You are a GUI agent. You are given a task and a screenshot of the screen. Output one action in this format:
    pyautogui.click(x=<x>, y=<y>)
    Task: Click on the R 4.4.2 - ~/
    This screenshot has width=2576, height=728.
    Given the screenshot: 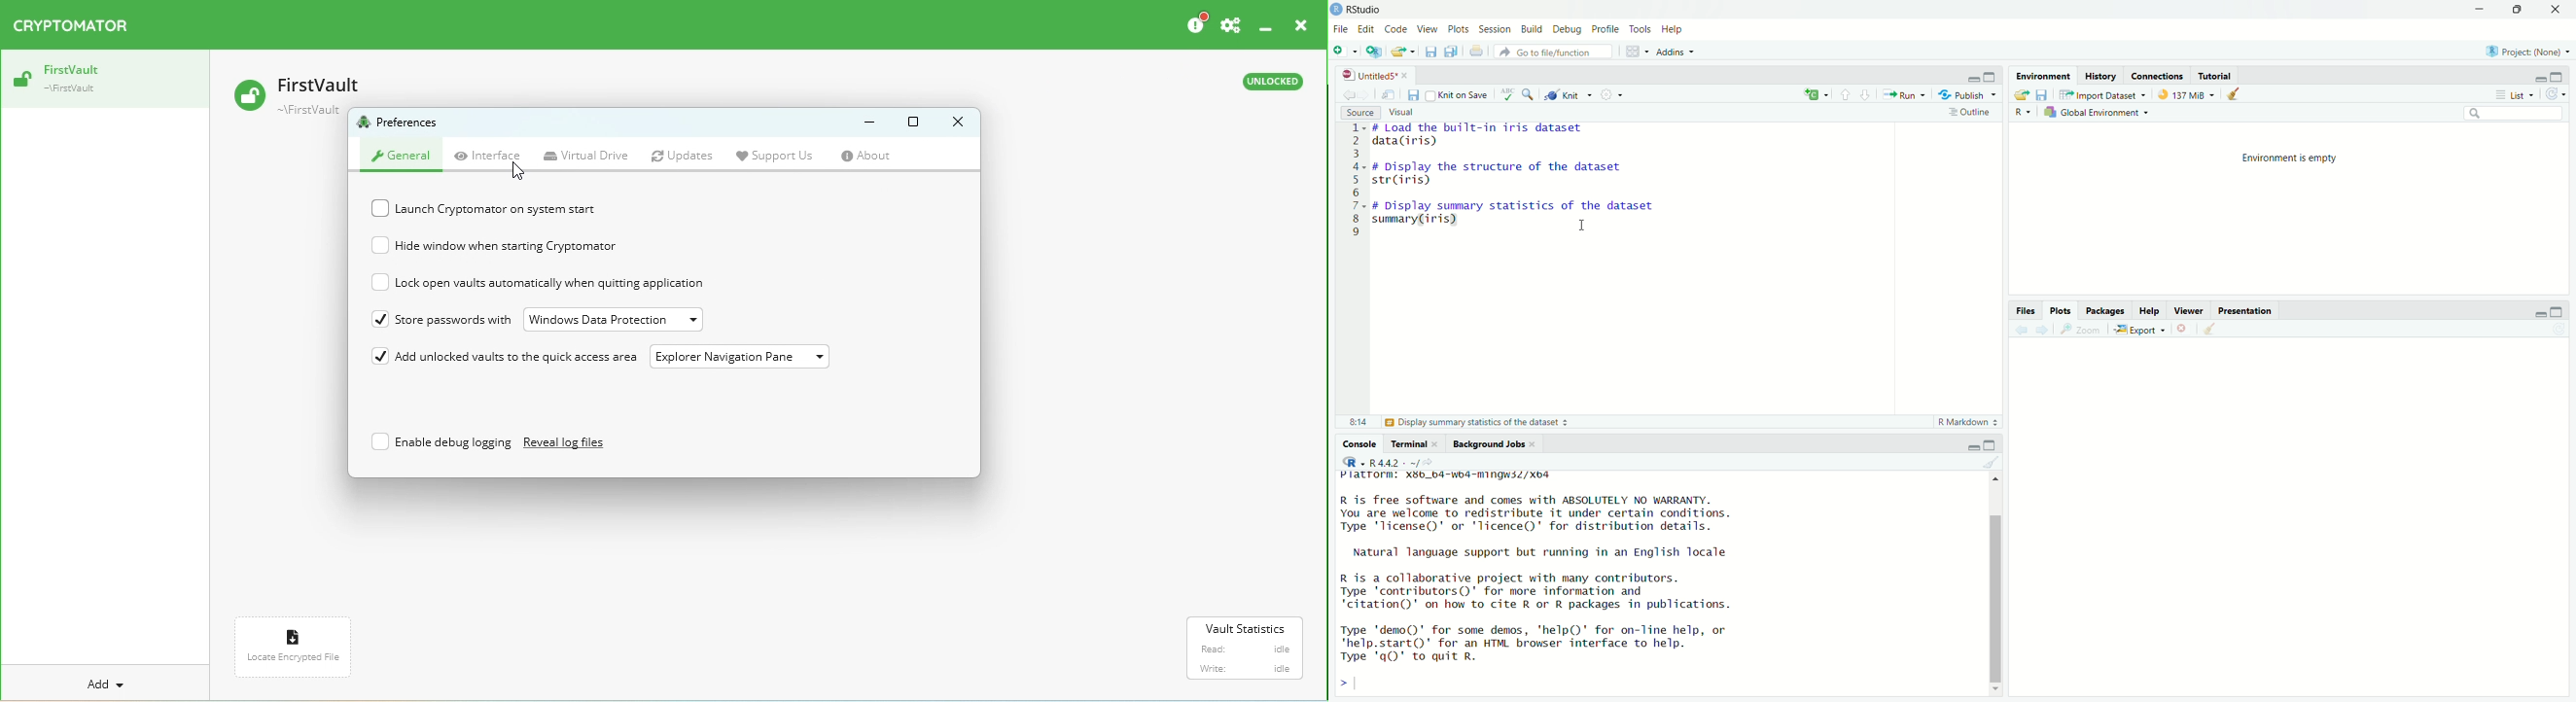 What is the action you would take?
    pyautogui.click(x=1389, y=462)
    